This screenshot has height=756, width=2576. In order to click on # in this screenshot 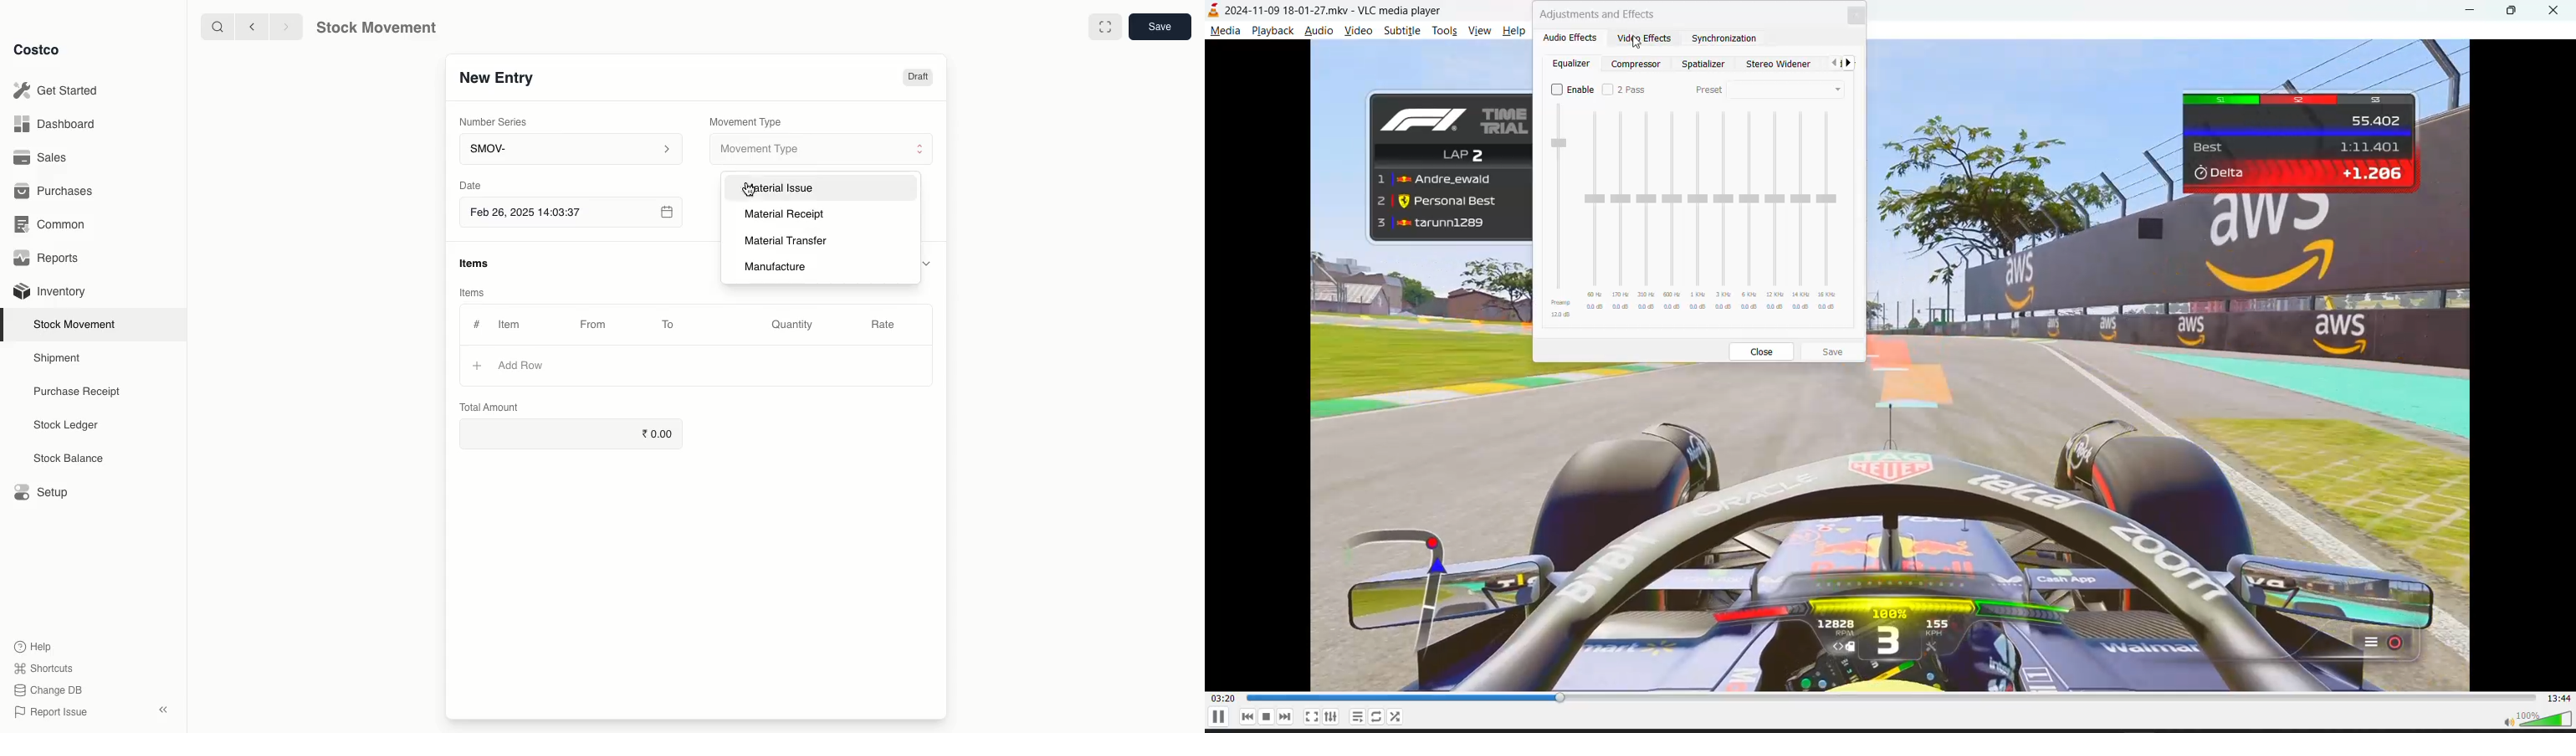, I will do `click(477, 325)`.